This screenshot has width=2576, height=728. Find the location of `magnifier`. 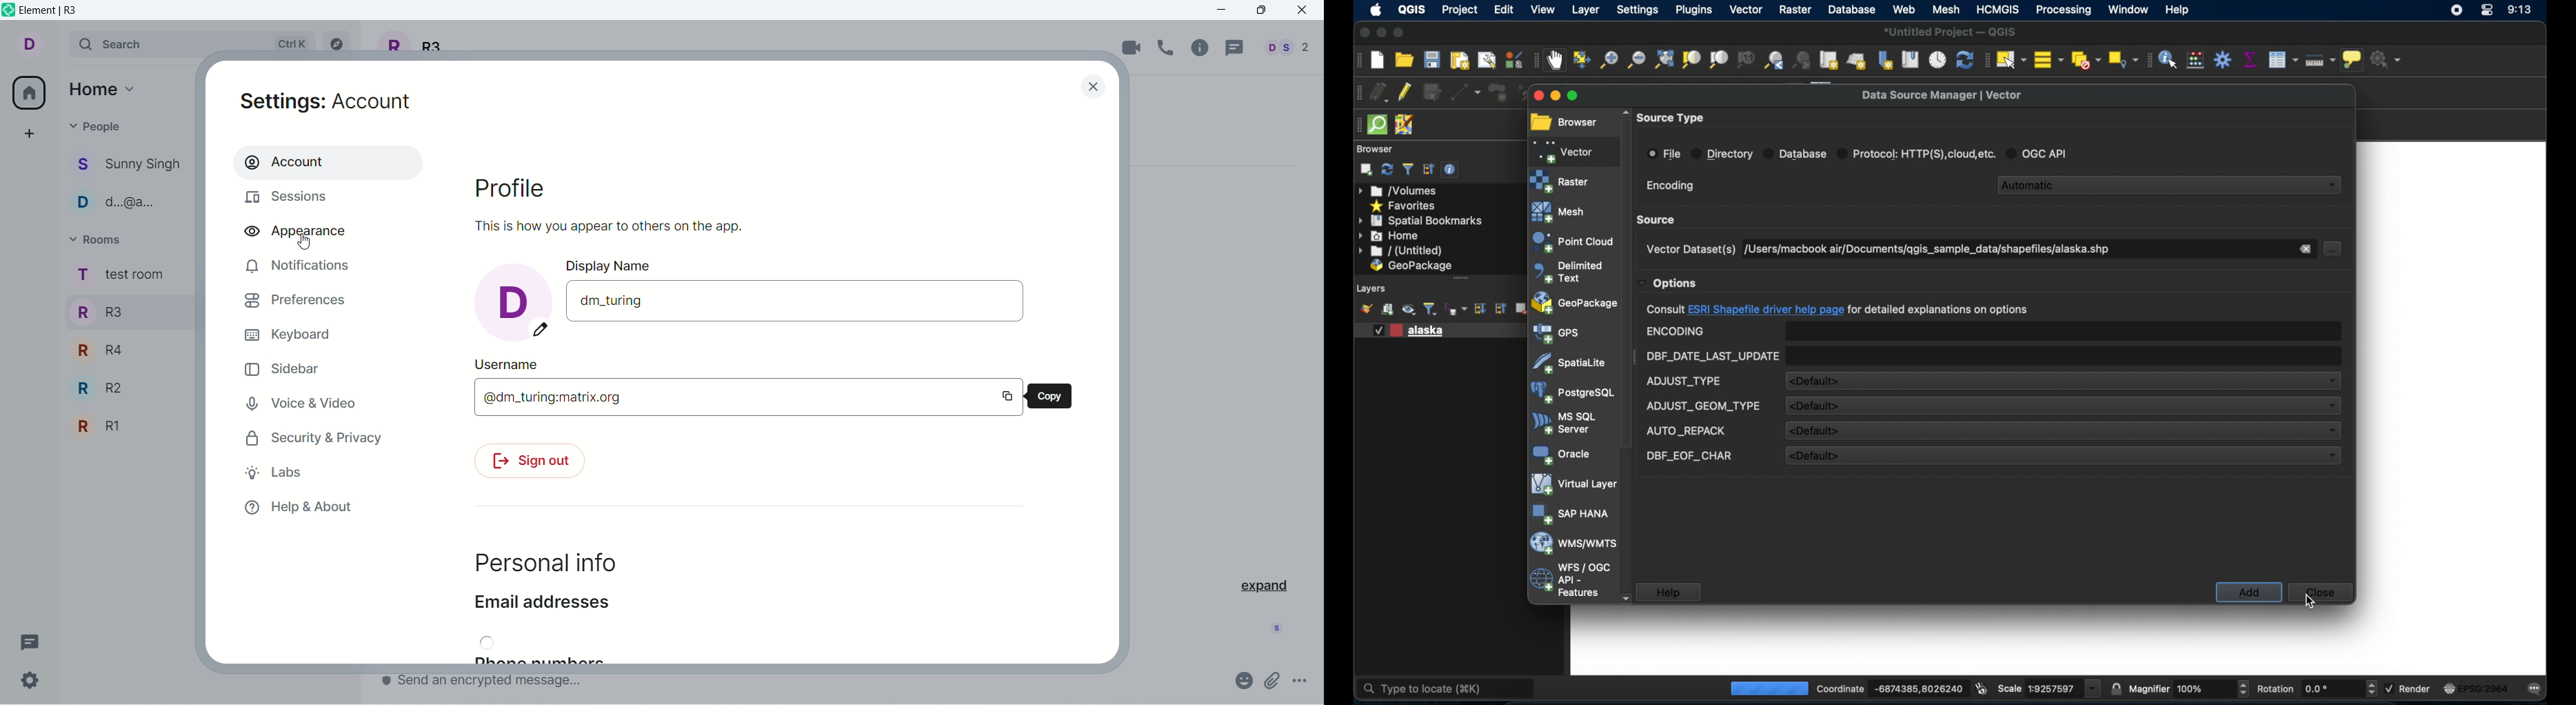

magnifier is located at coordinates (2190, 687).